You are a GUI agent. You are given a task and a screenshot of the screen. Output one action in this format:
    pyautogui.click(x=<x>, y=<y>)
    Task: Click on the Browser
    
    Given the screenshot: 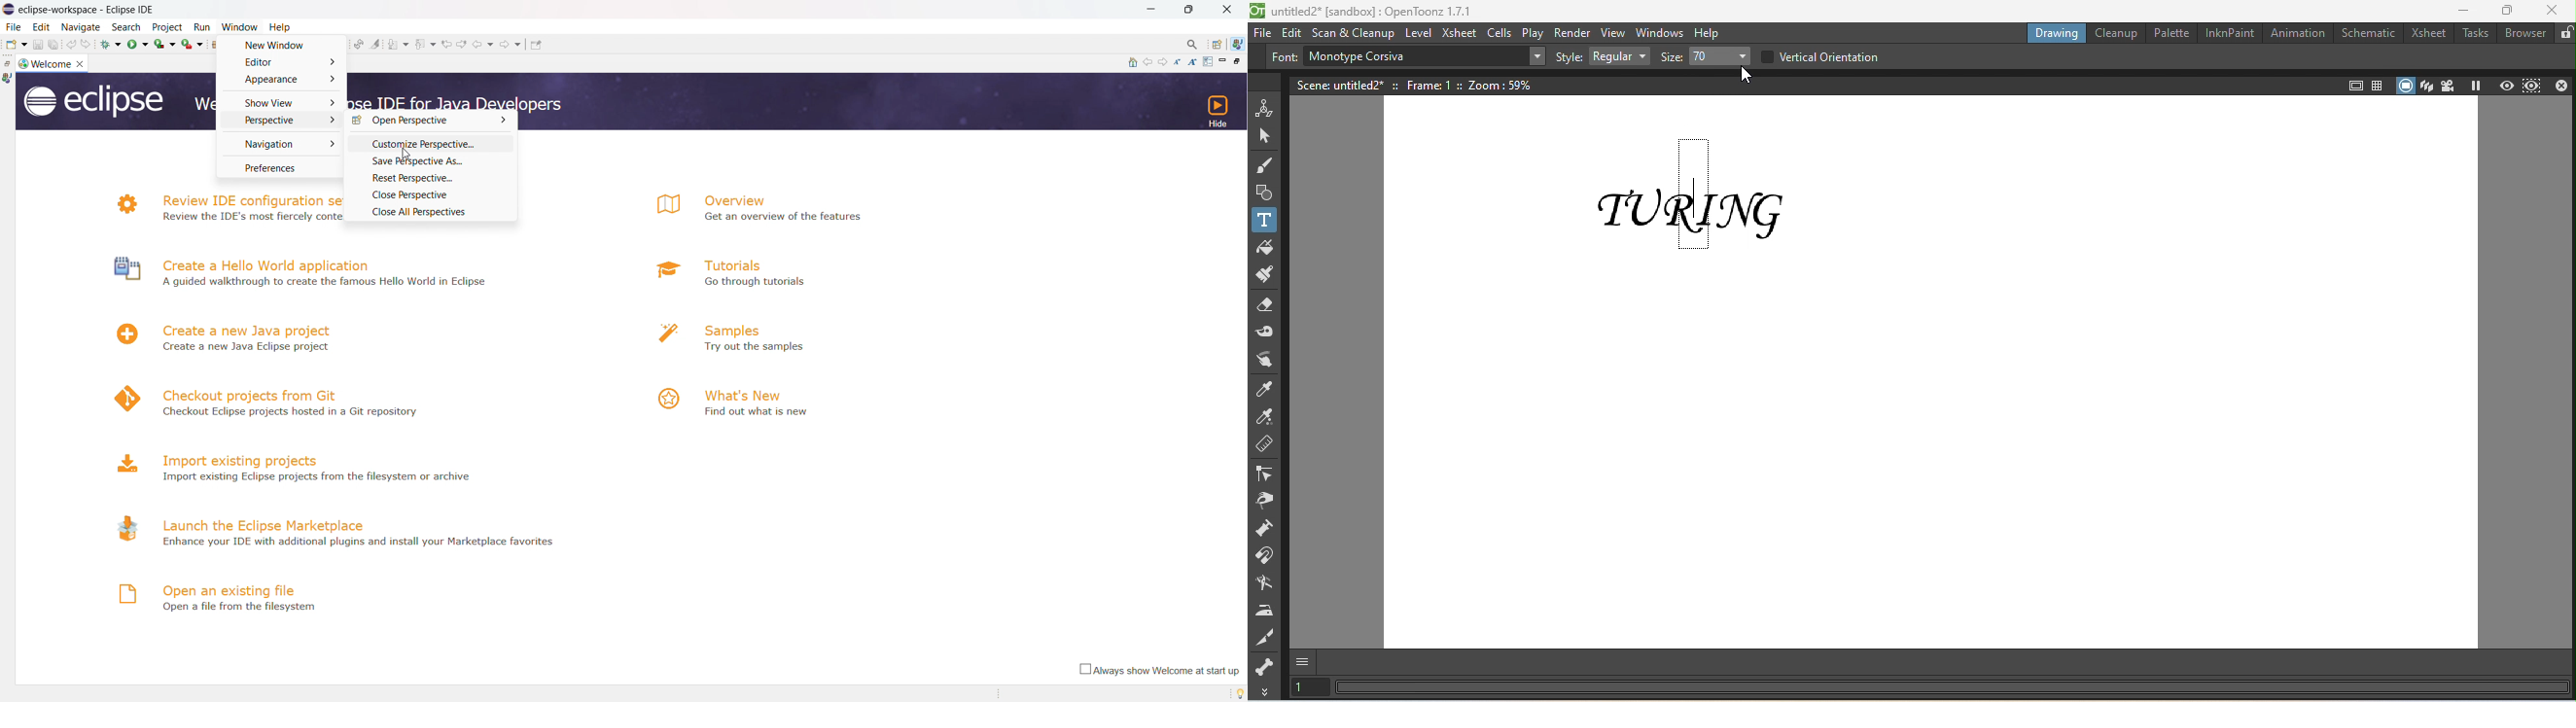 What is the action you would take?
    pyautogui.click(x=2523, y=34)
    